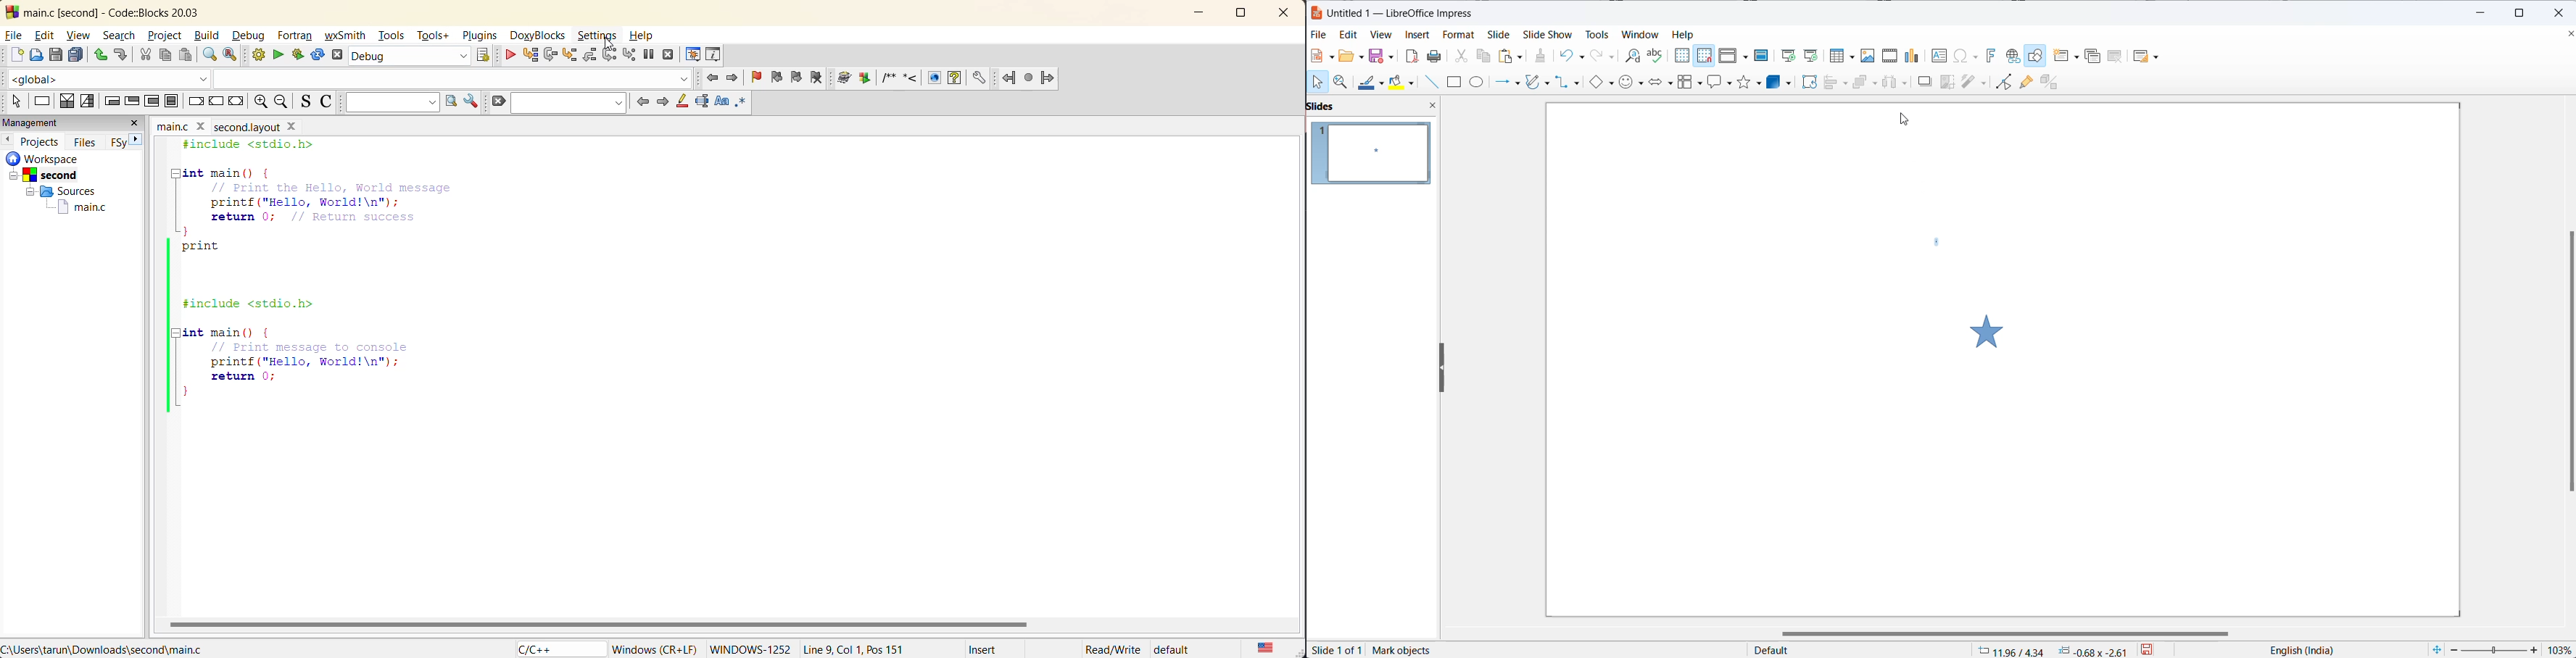 This screenshot has height=672, width=2576. What do you see at coordinates (1461, 55) in the screenshot?
I see `cut` at bounding box center [1461, 55].